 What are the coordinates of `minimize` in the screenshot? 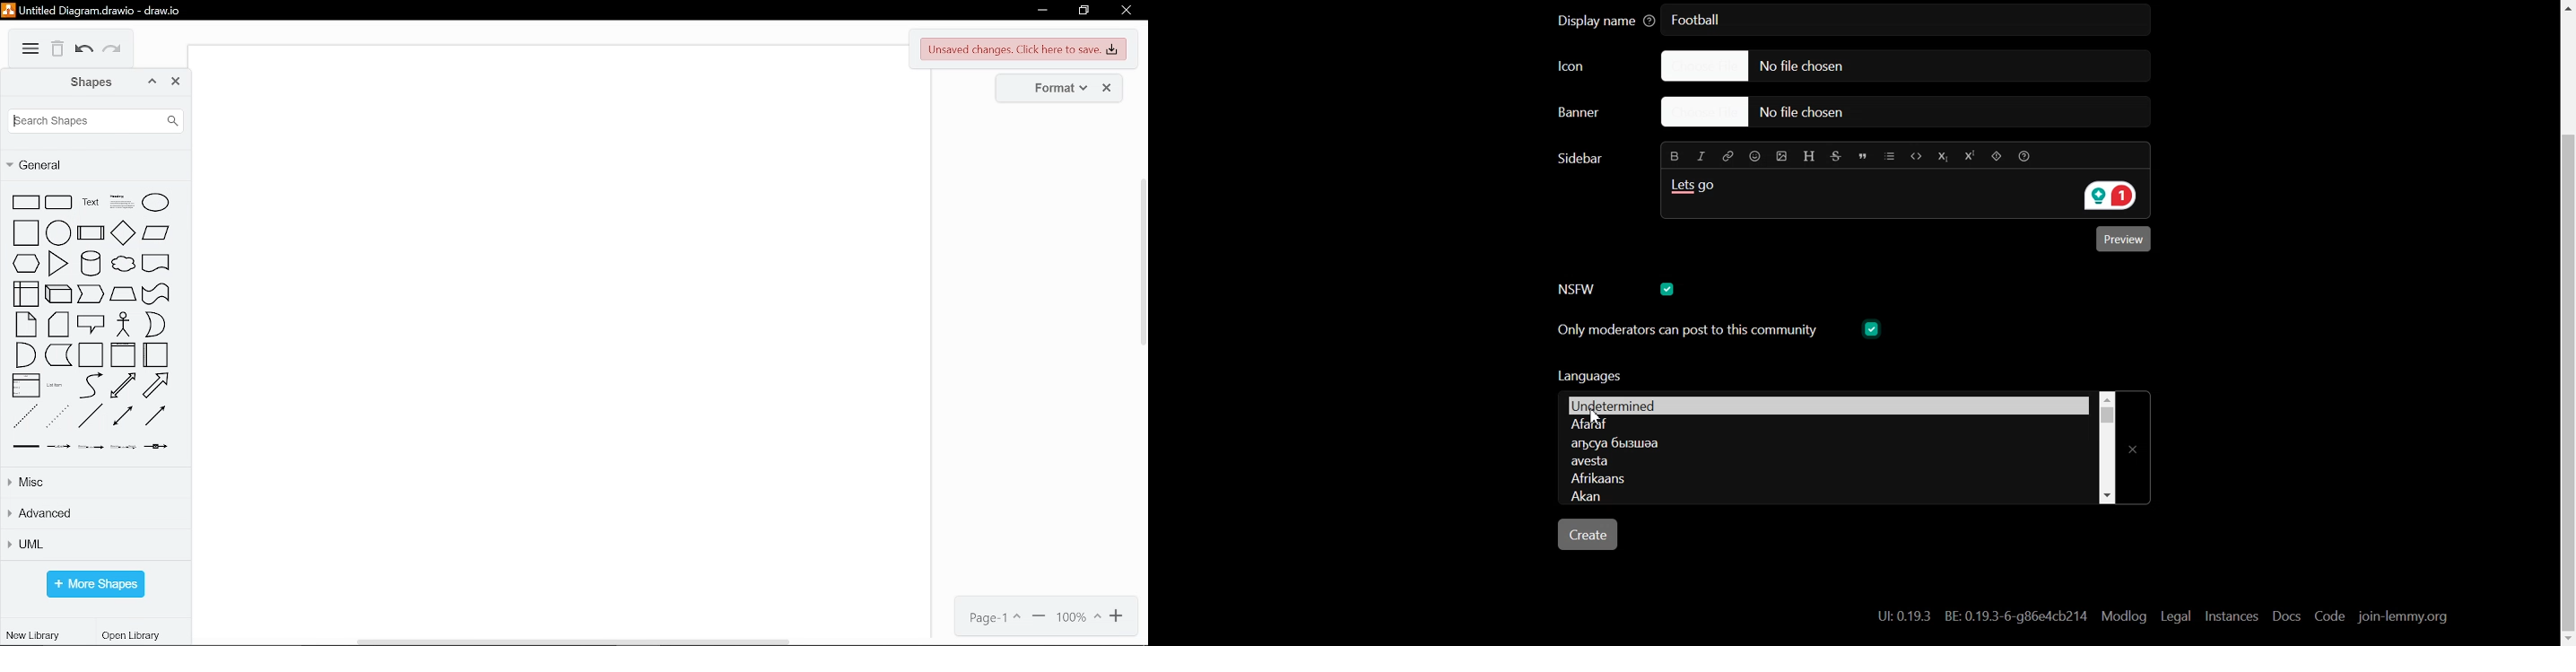 It's located at (1042, 11).